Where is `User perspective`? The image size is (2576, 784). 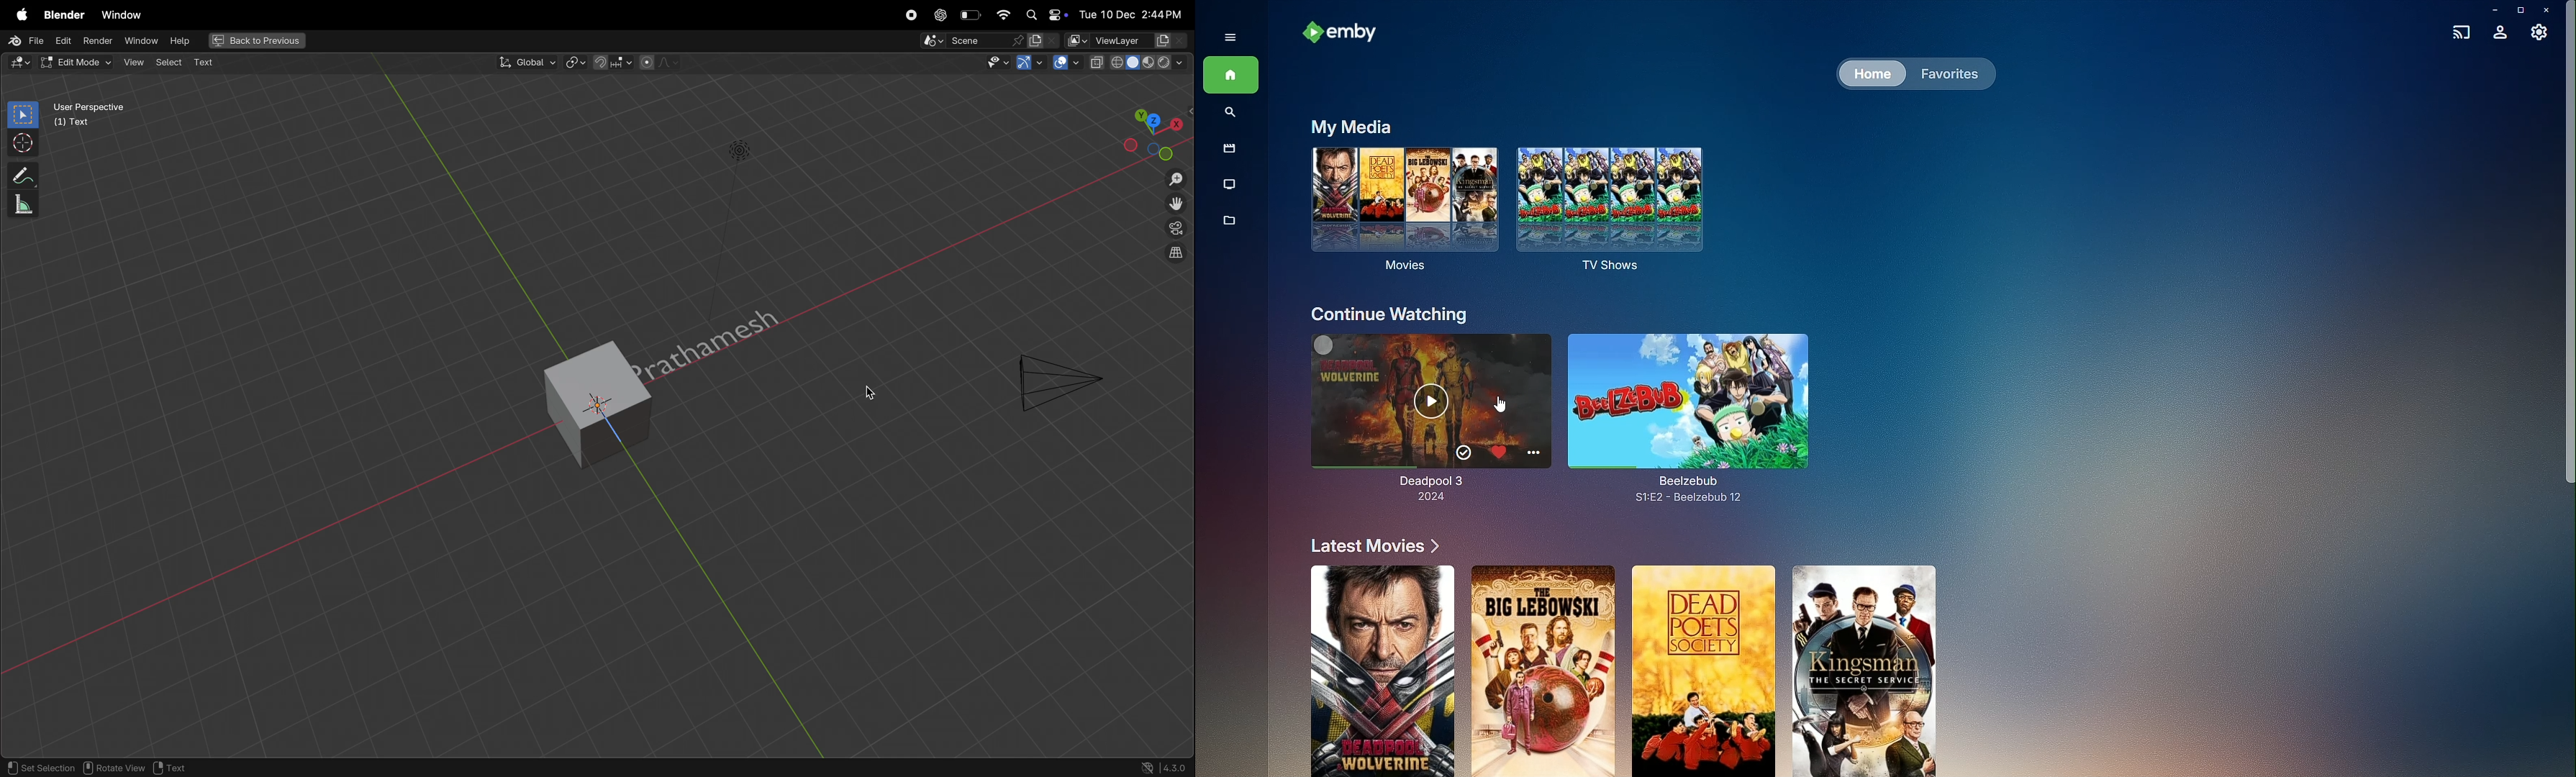
User perspective is located at coordinates (111, 119).